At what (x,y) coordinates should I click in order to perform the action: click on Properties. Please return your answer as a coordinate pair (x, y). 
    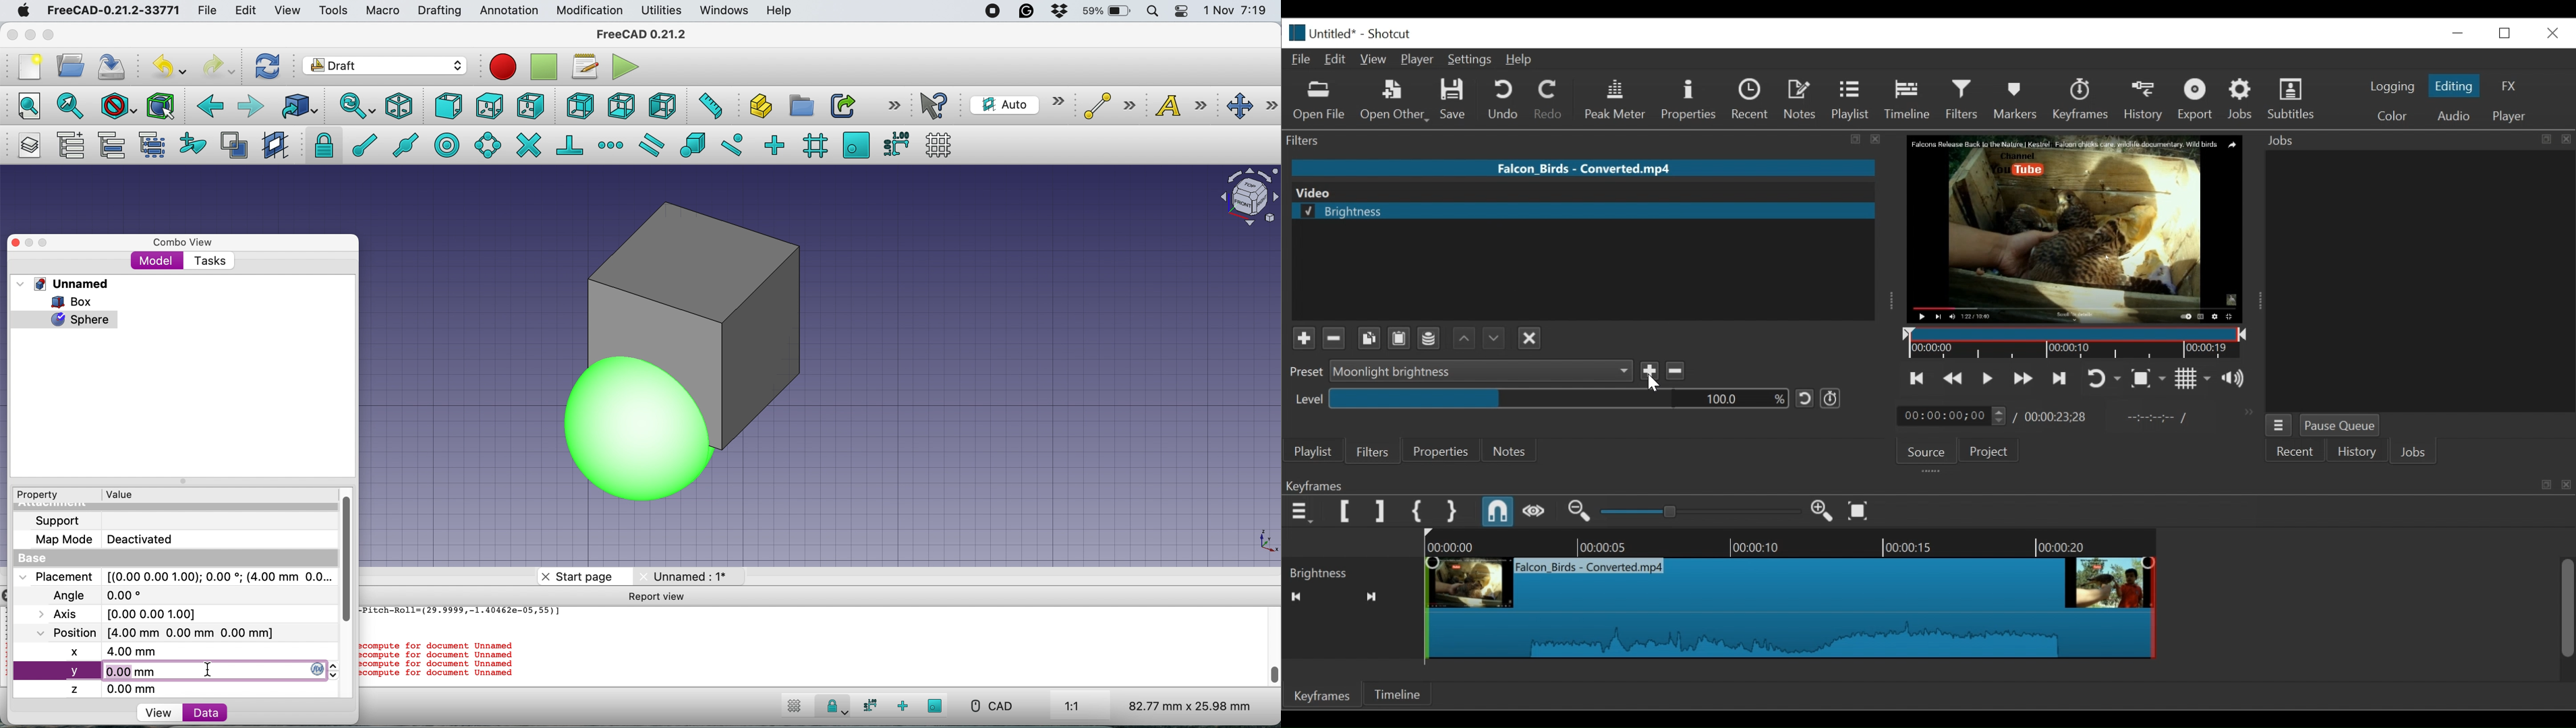
    Looking at the image, I should click on (1443, 451).